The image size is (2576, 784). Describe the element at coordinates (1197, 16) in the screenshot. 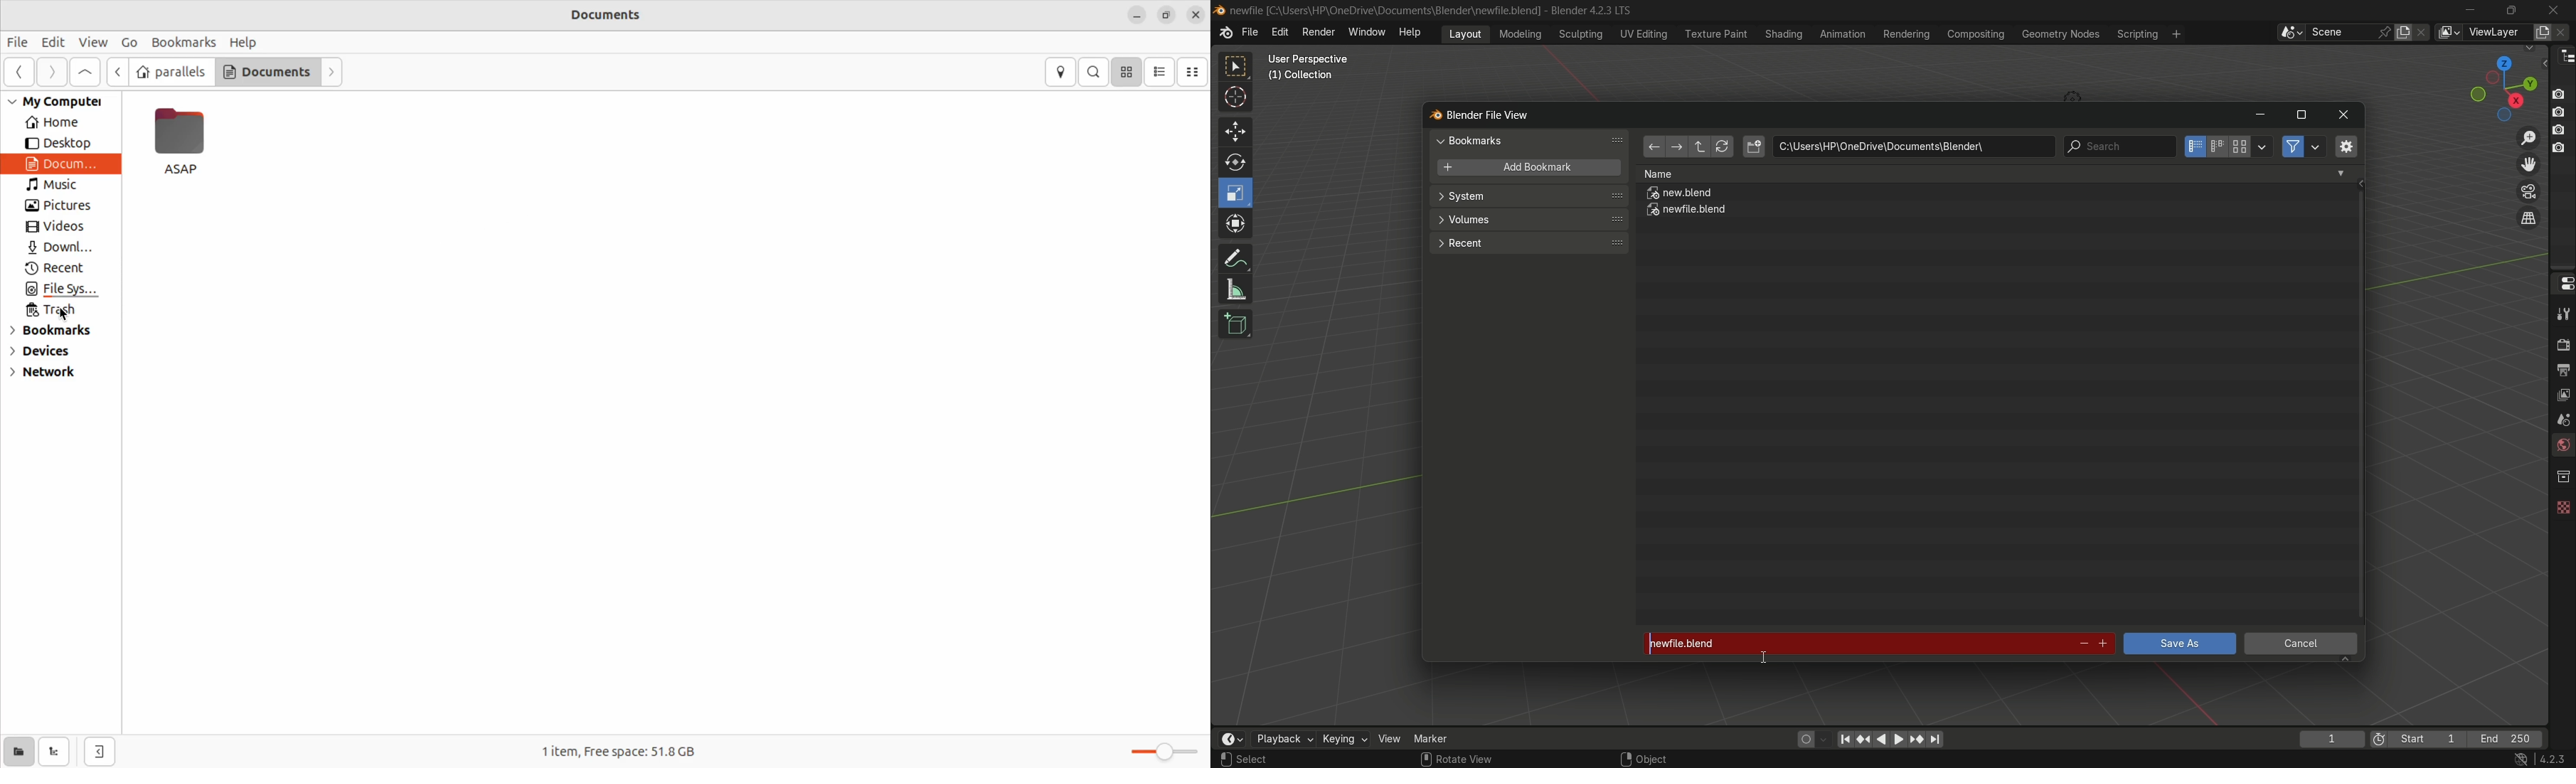

I see `close` at that location.